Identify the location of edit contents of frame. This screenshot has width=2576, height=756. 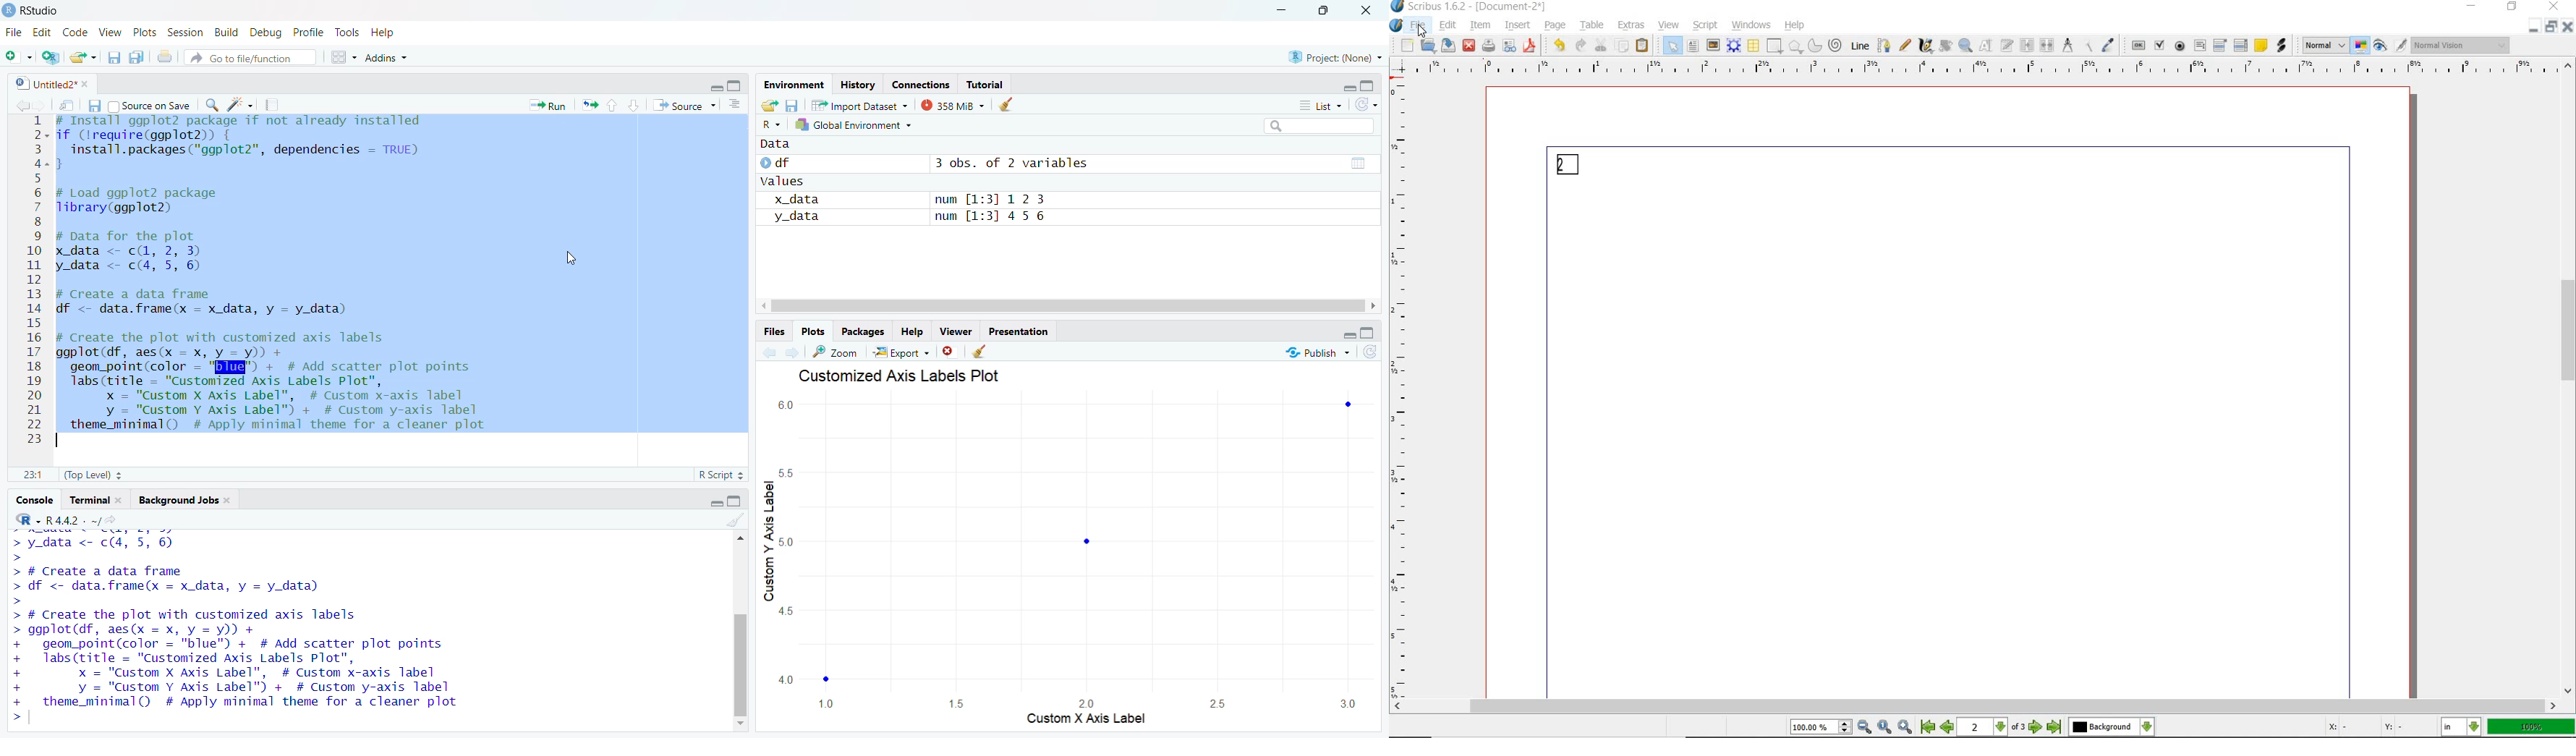
(1988, 46).